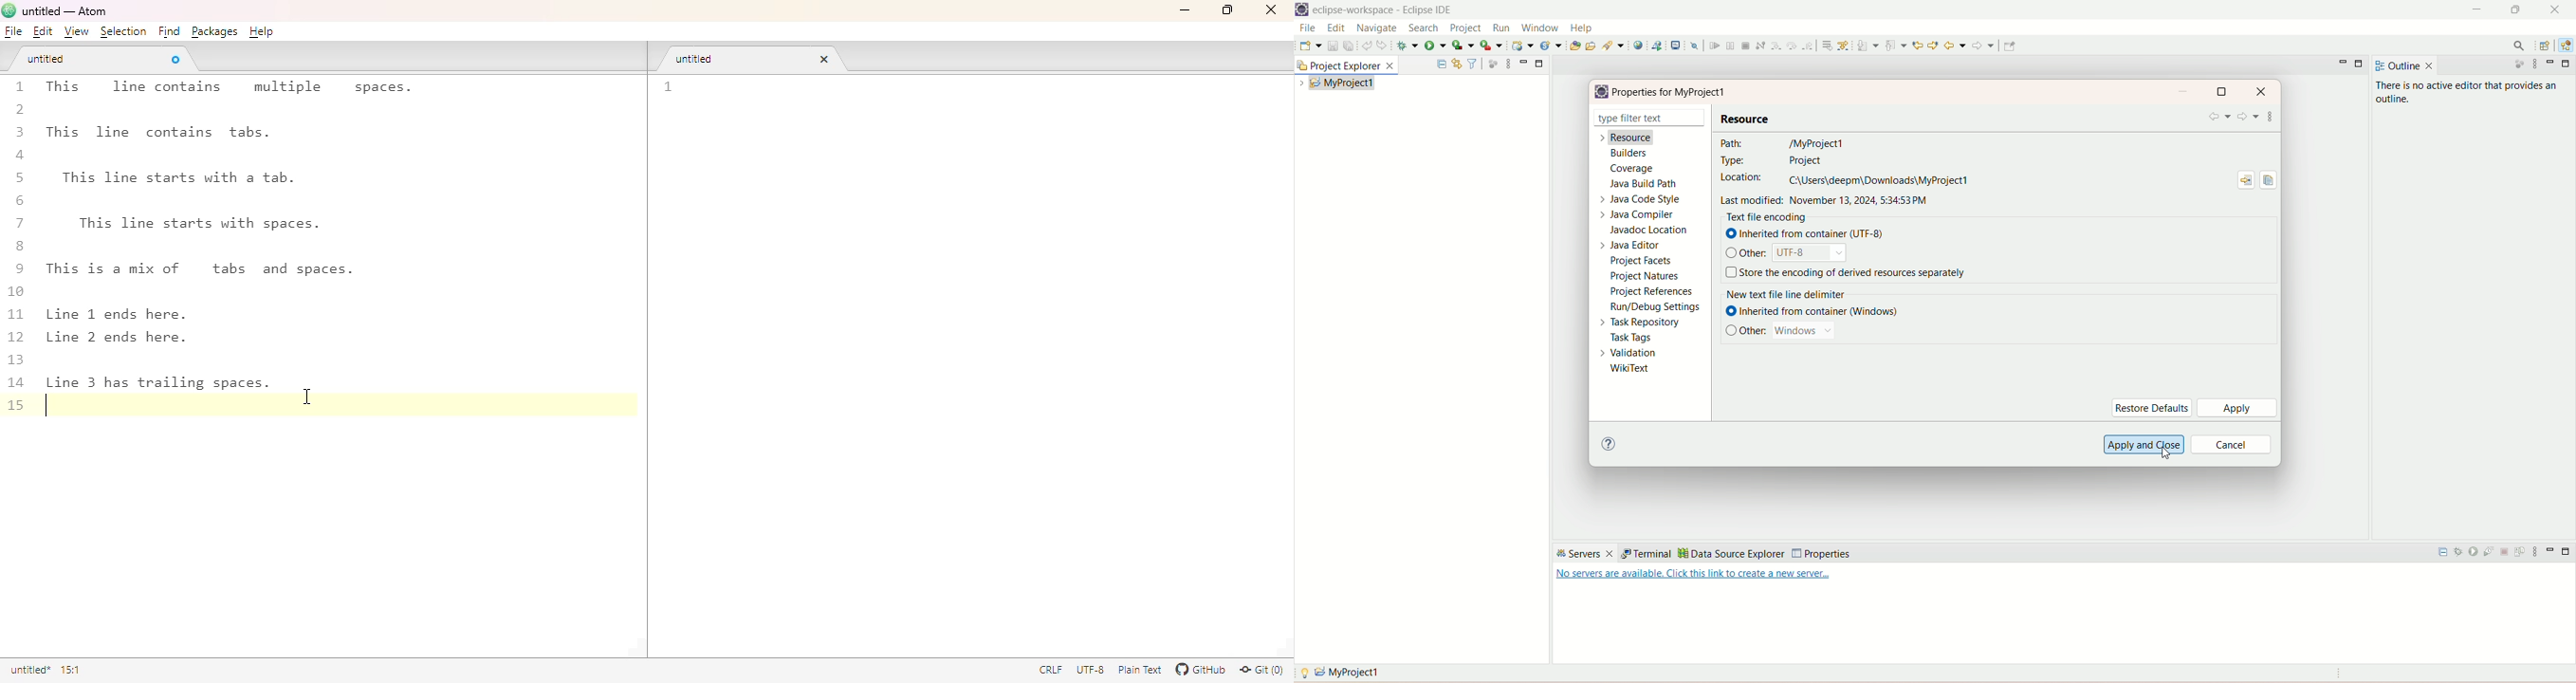 The image size is (2576, 700). What do you see at coordinates (1858, 274) in the screenshot?
I see `store the encoding of derived resource separately` at bounding box center [1858, 274].